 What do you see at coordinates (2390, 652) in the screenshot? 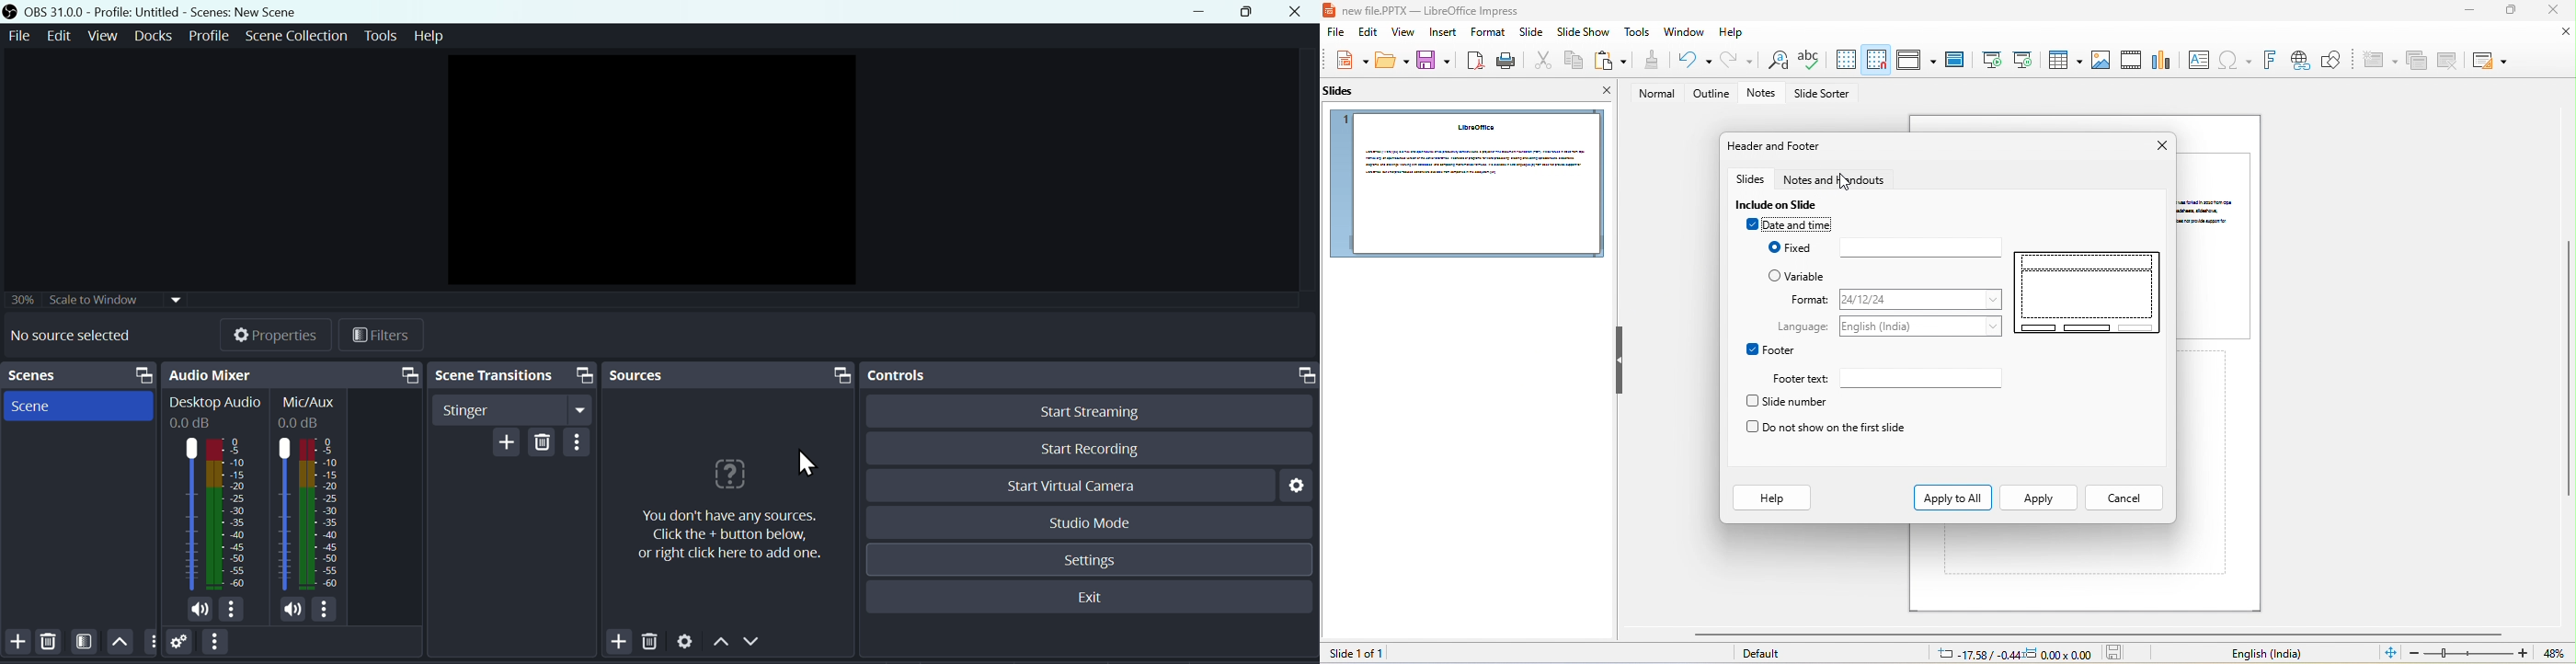
I see `fit slide to current window` at bounding box center [2390, 652].